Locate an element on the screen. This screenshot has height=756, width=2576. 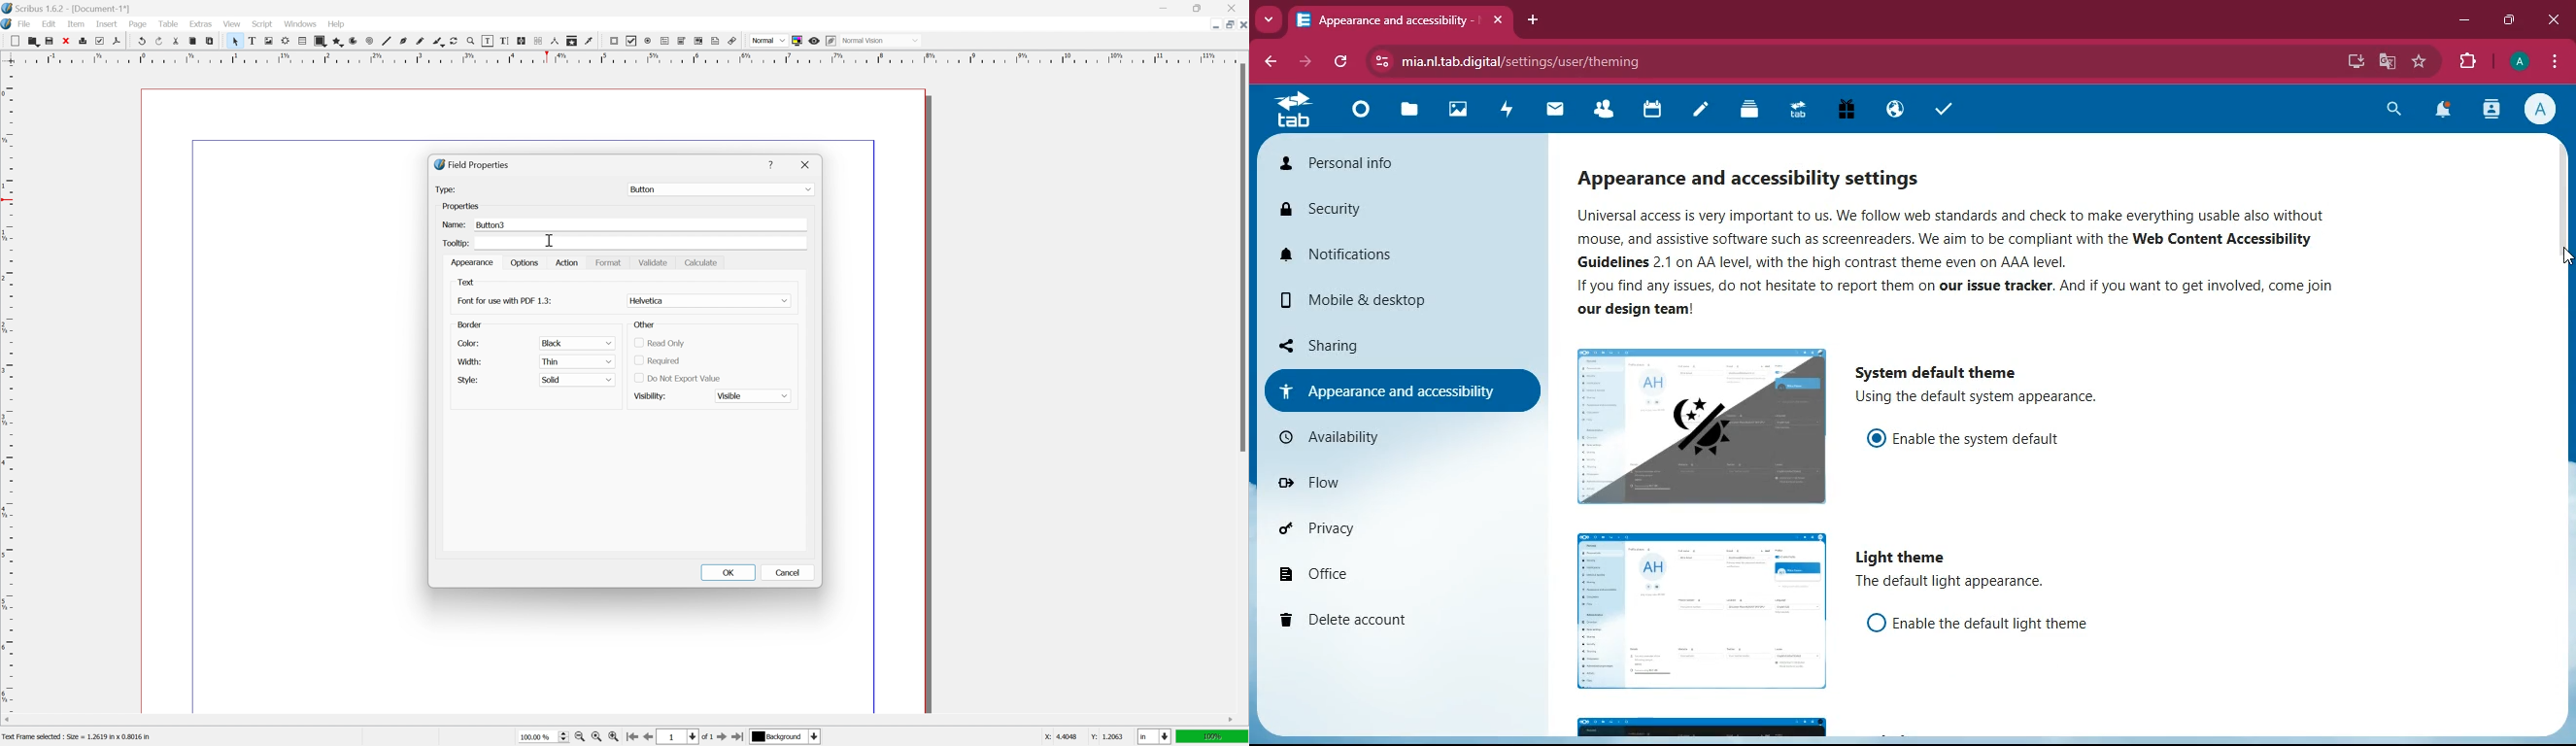
menu is located at coordinates (2554, 59).